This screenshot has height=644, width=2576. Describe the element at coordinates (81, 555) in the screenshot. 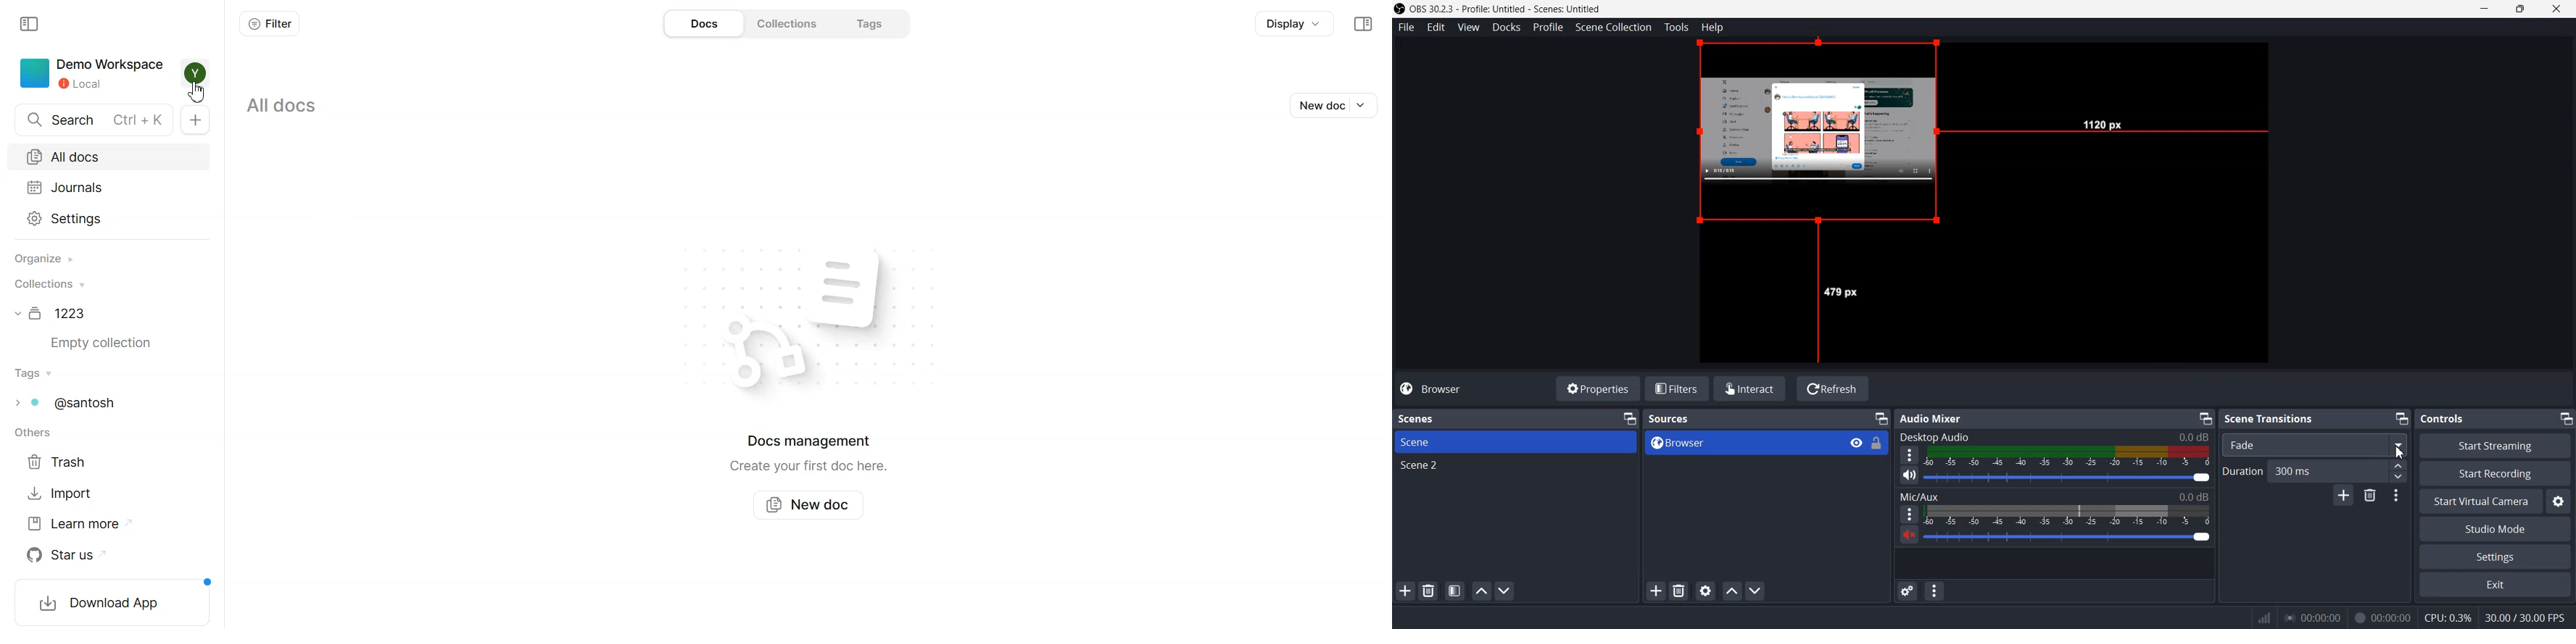

I see `Star us` at that location.